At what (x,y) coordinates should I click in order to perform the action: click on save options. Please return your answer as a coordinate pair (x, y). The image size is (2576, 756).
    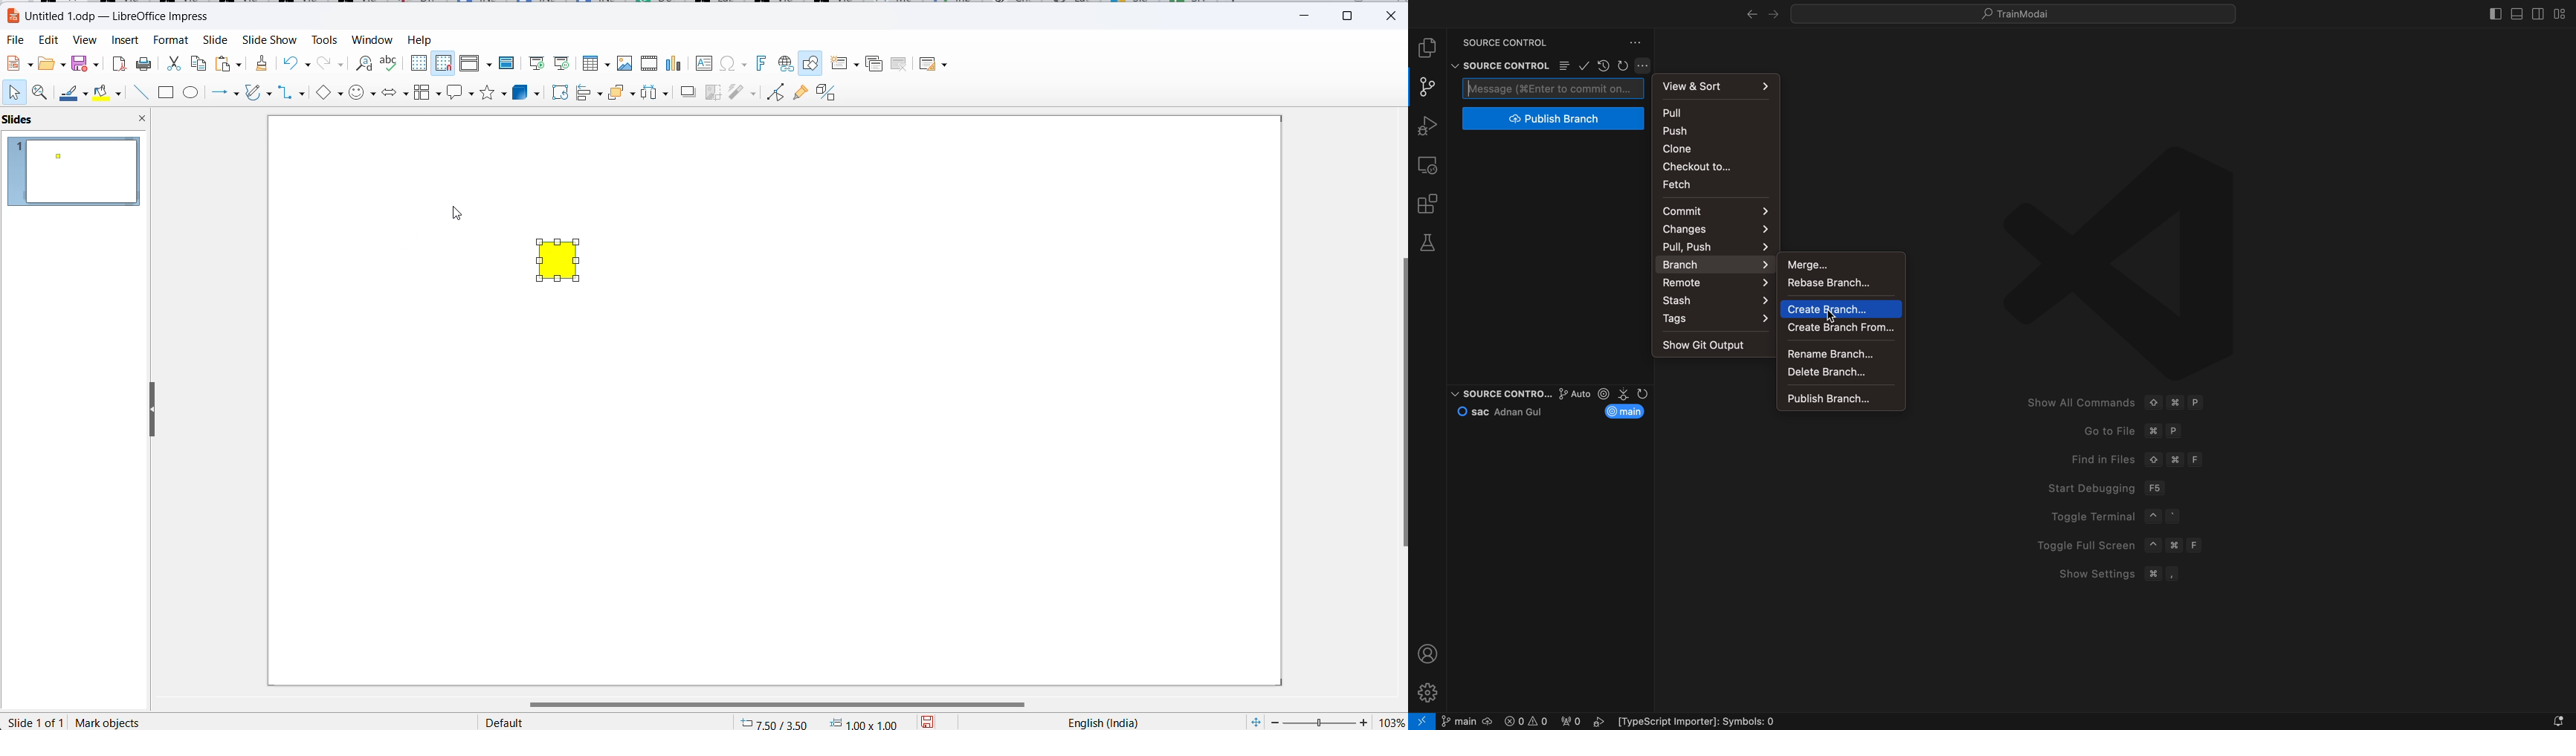
    Looking at the image, I should click on (932, 721).